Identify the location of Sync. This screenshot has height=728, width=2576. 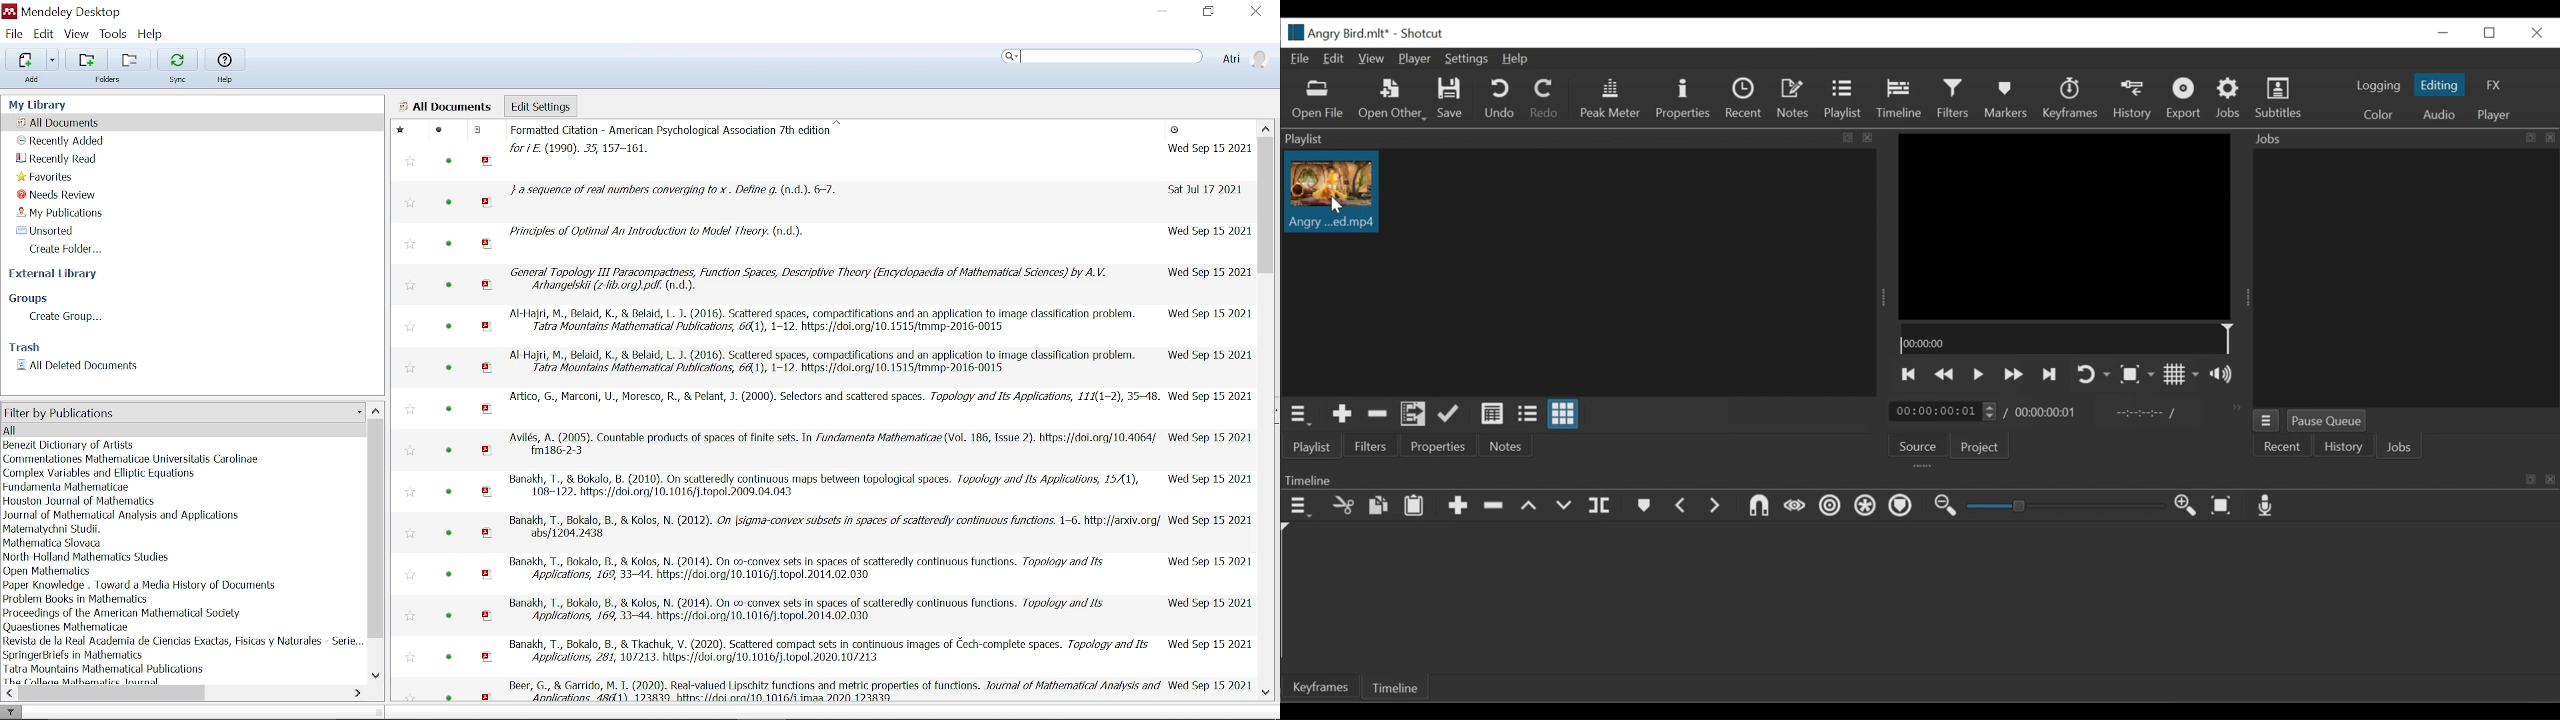
(176, 59).